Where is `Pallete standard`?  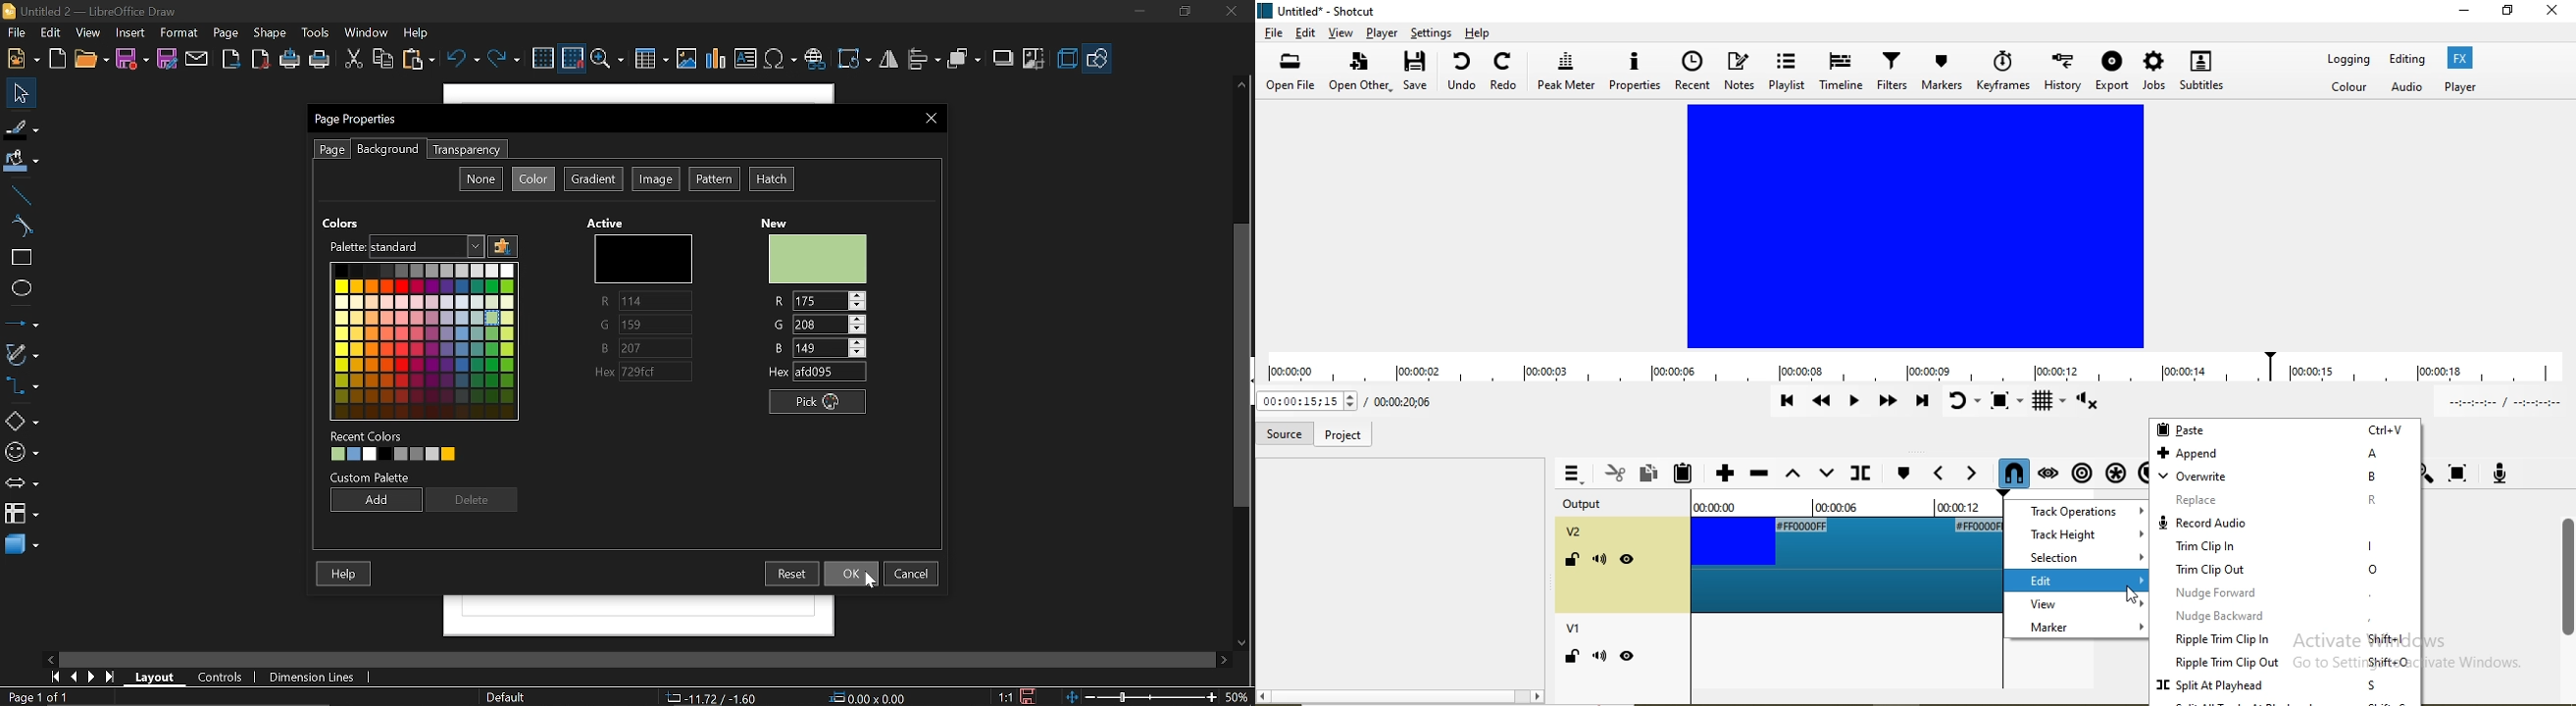
Pallete standard is located at coordinates (429, 246).